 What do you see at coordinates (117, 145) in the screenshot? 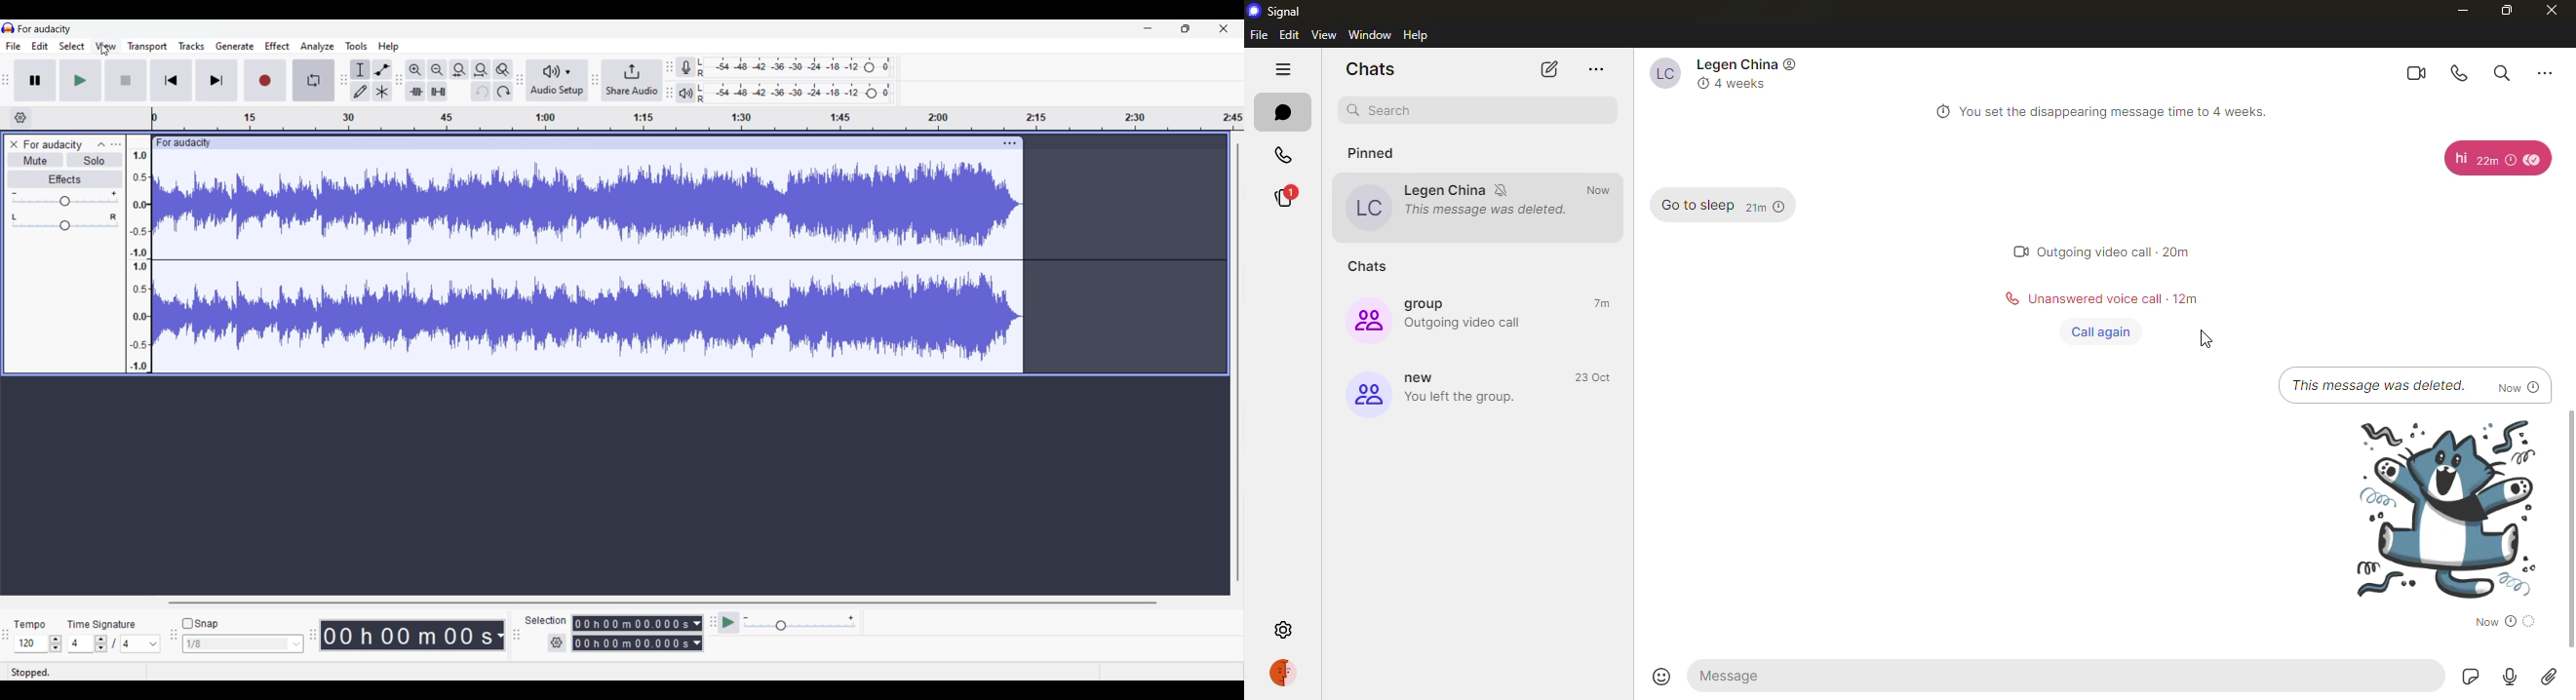
I see `Open menu` at bounding box center [117, 145].